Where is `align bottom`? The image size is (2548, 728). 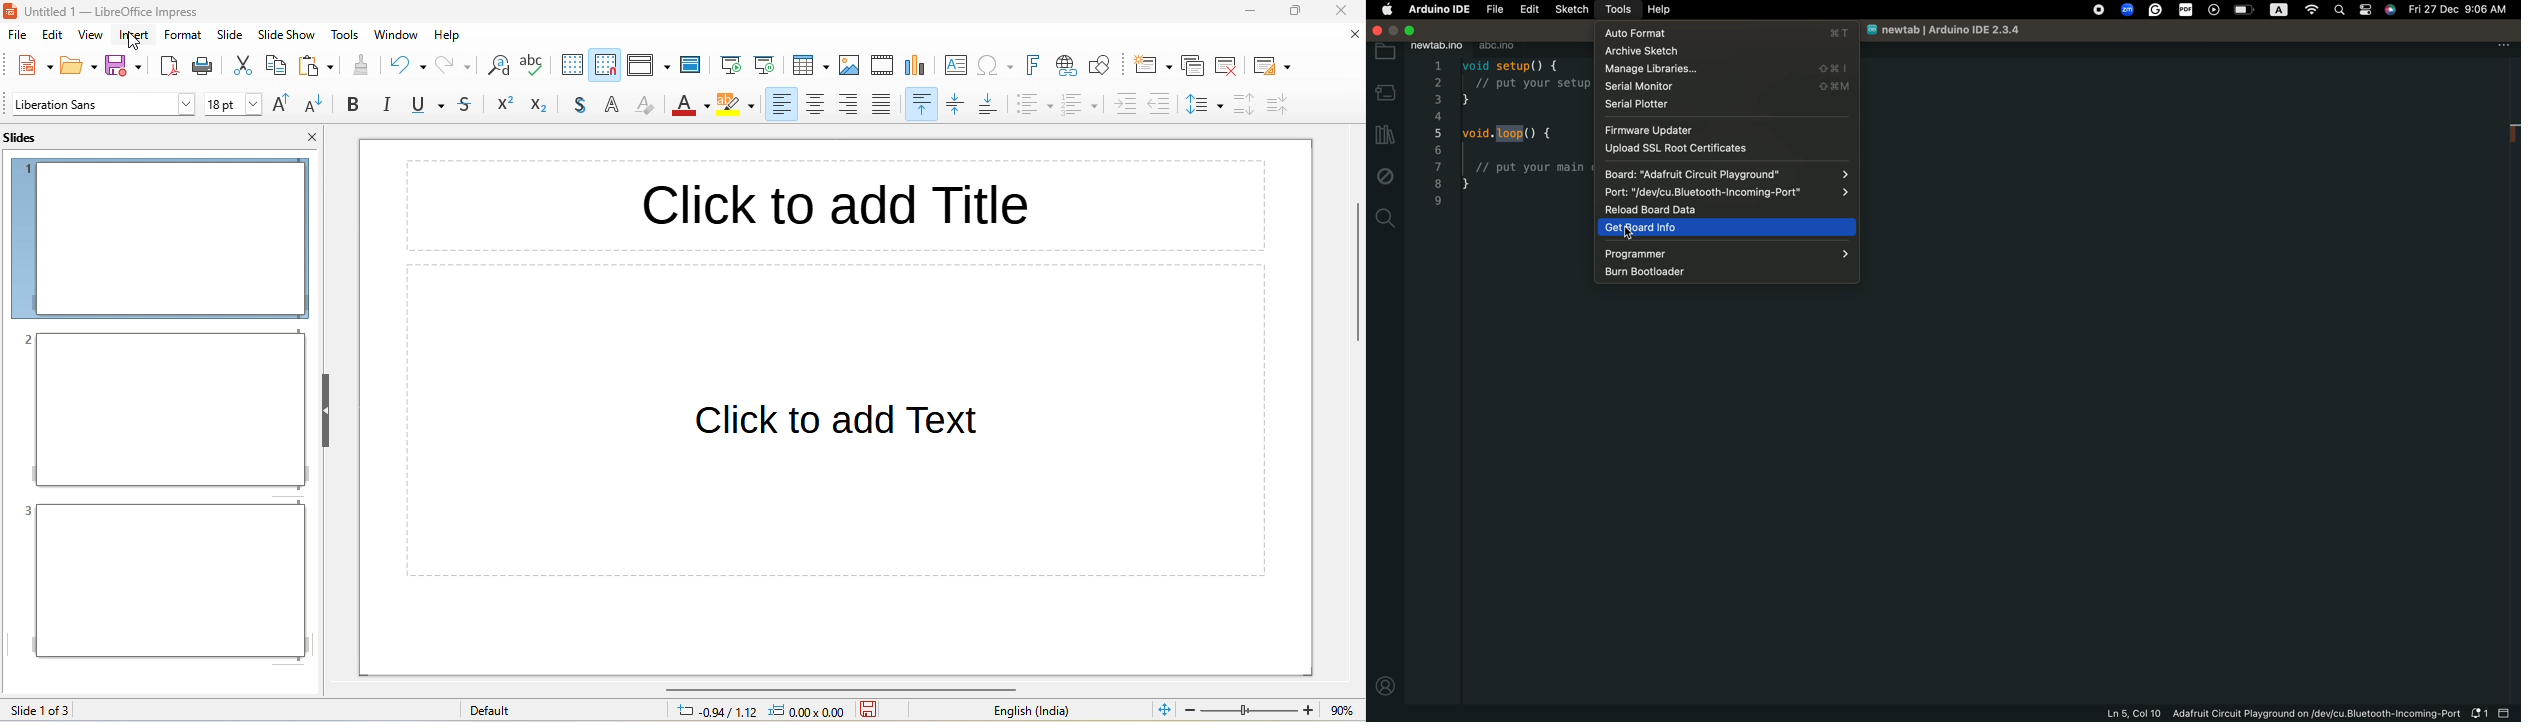 align bottom is located at coordinates (992, 105).